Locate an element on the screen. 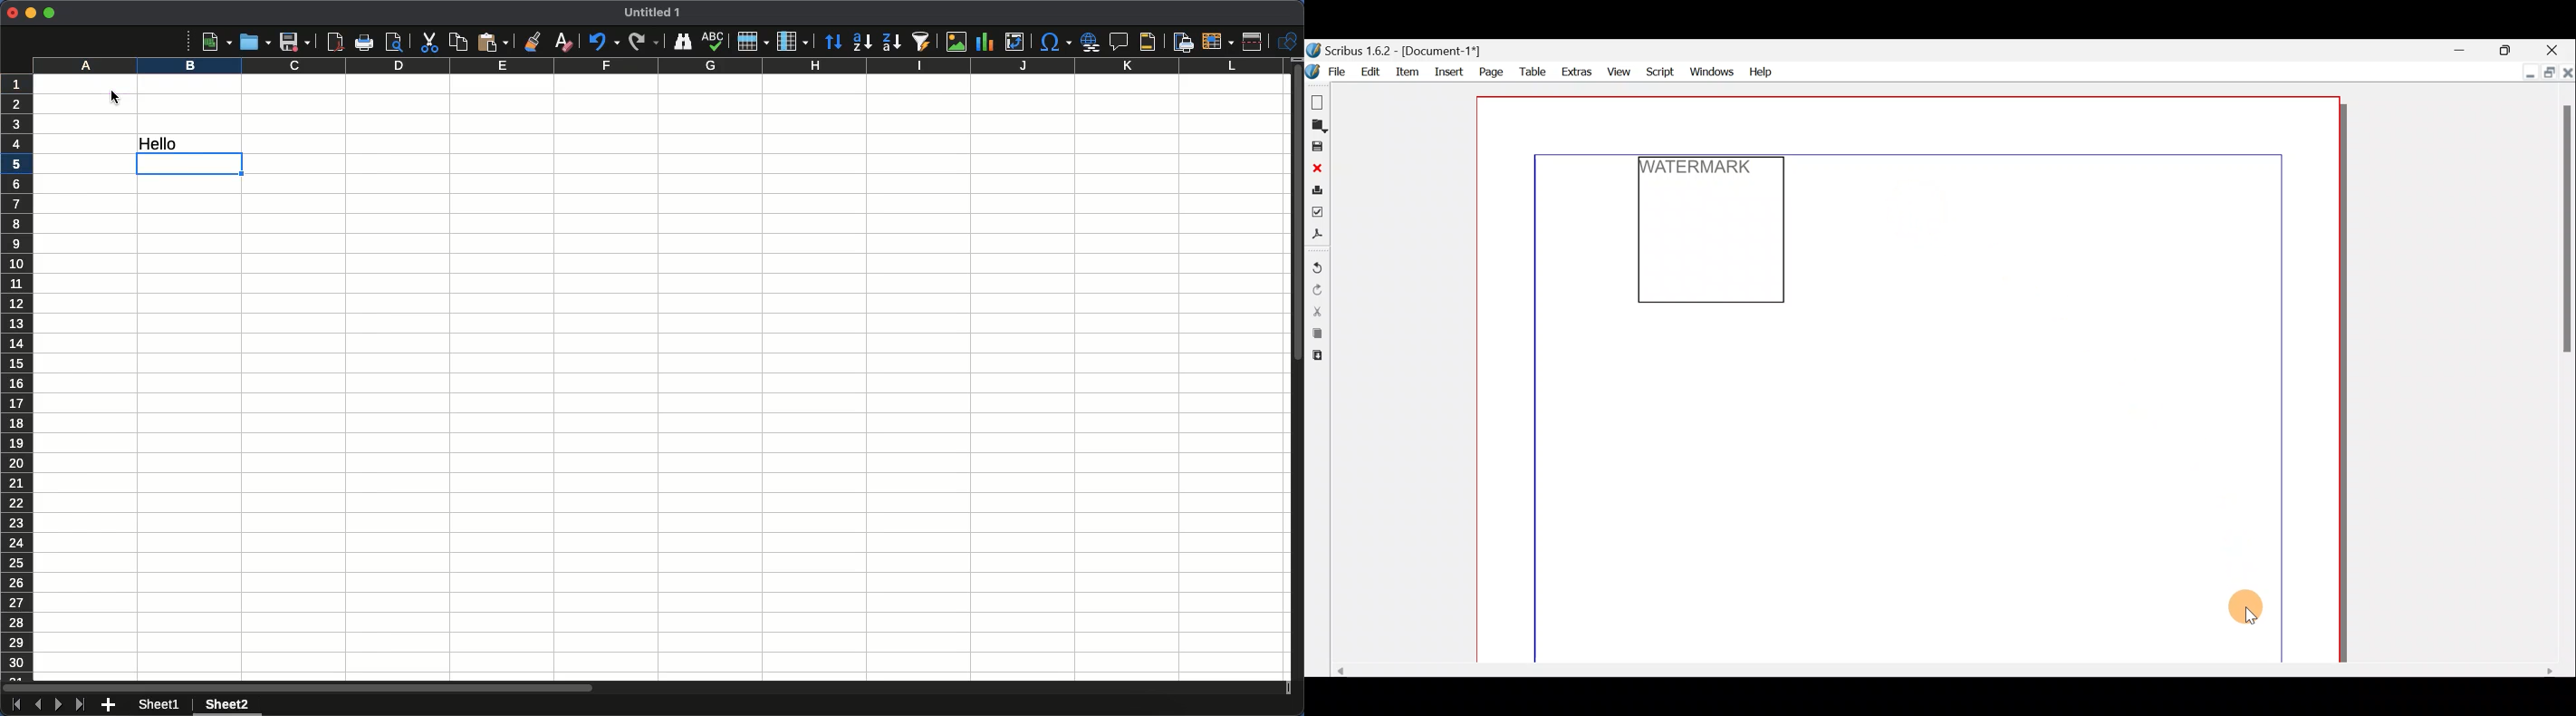 The height and width of the screenshot is (728, 2576). Open is located at coordinates (1316, 127).